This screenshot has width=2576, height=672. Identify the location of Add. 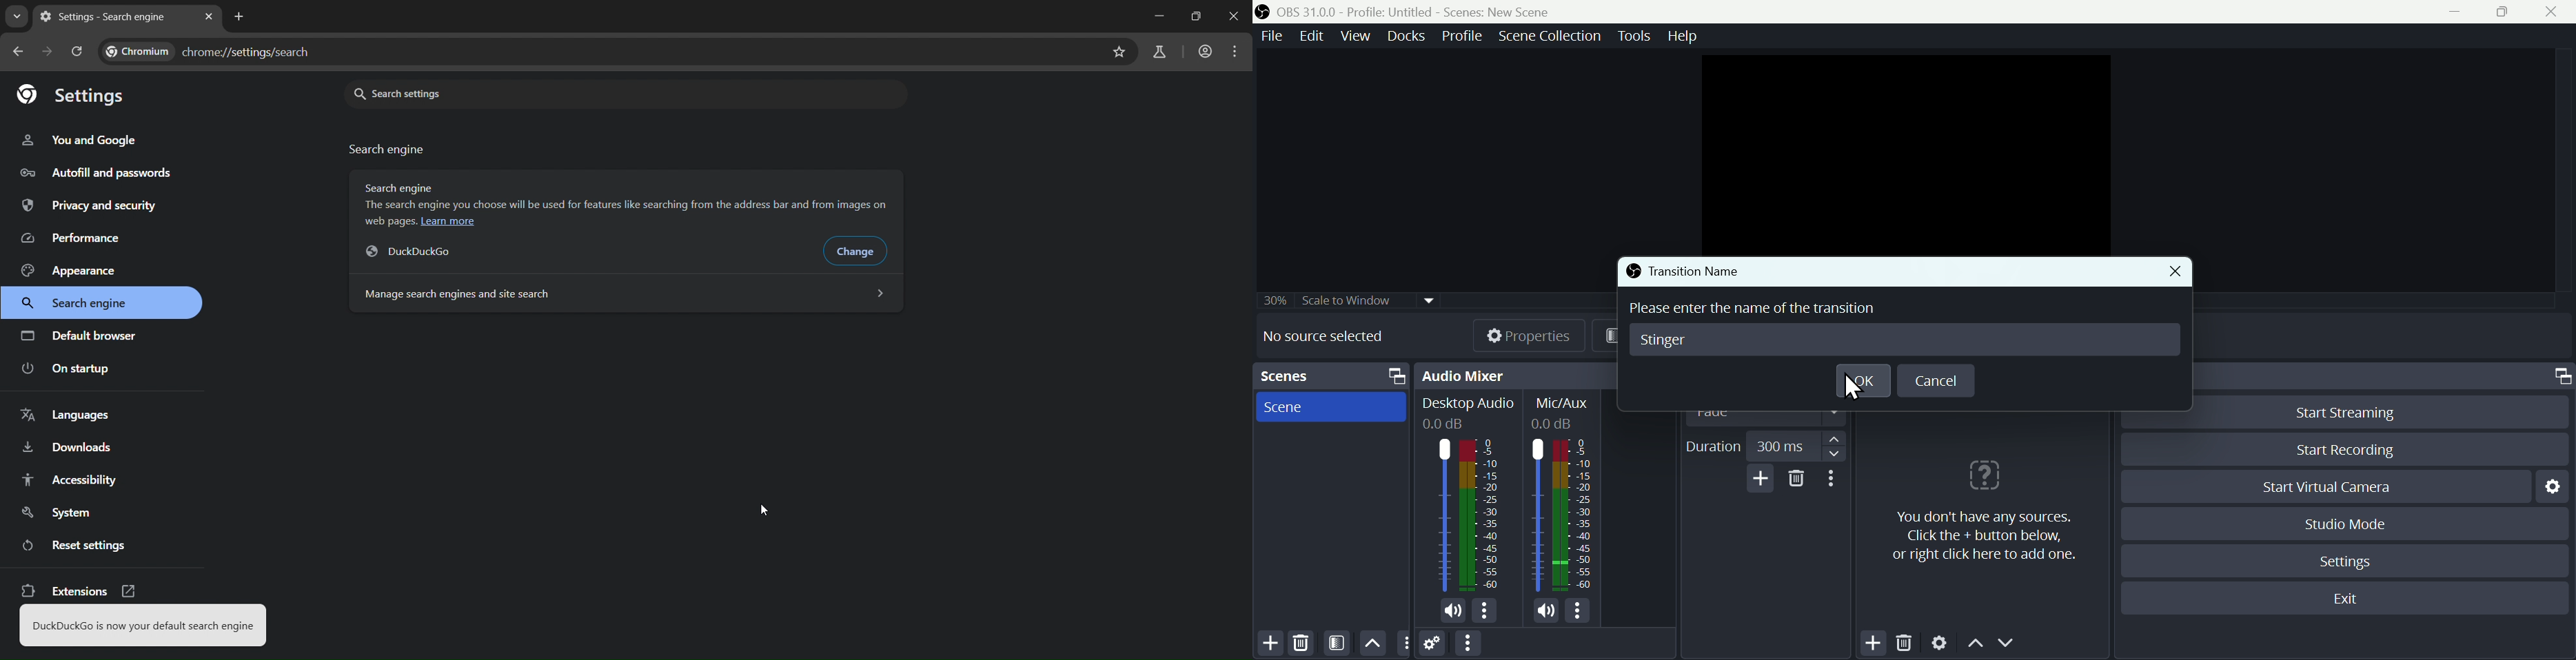
(1874, 642).